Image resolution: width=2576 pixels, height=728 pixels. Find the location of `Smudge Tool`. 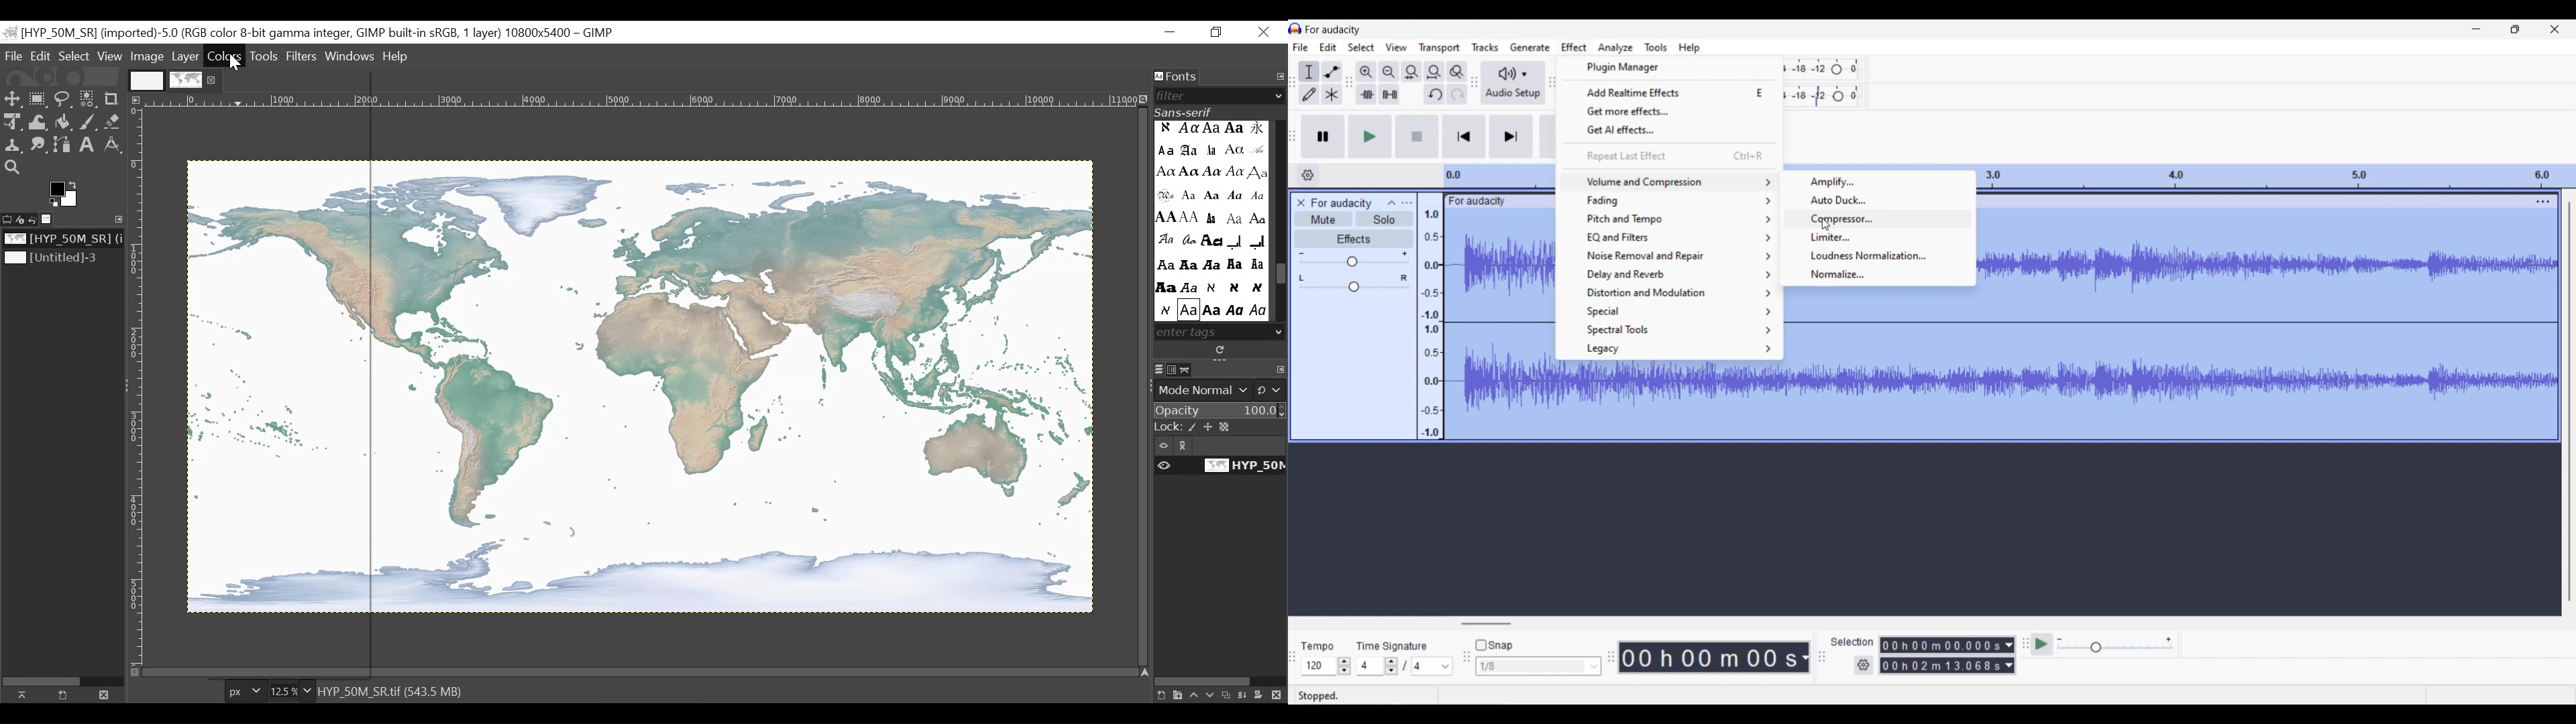

Smudge Tool is located at coordinates (37, 146).